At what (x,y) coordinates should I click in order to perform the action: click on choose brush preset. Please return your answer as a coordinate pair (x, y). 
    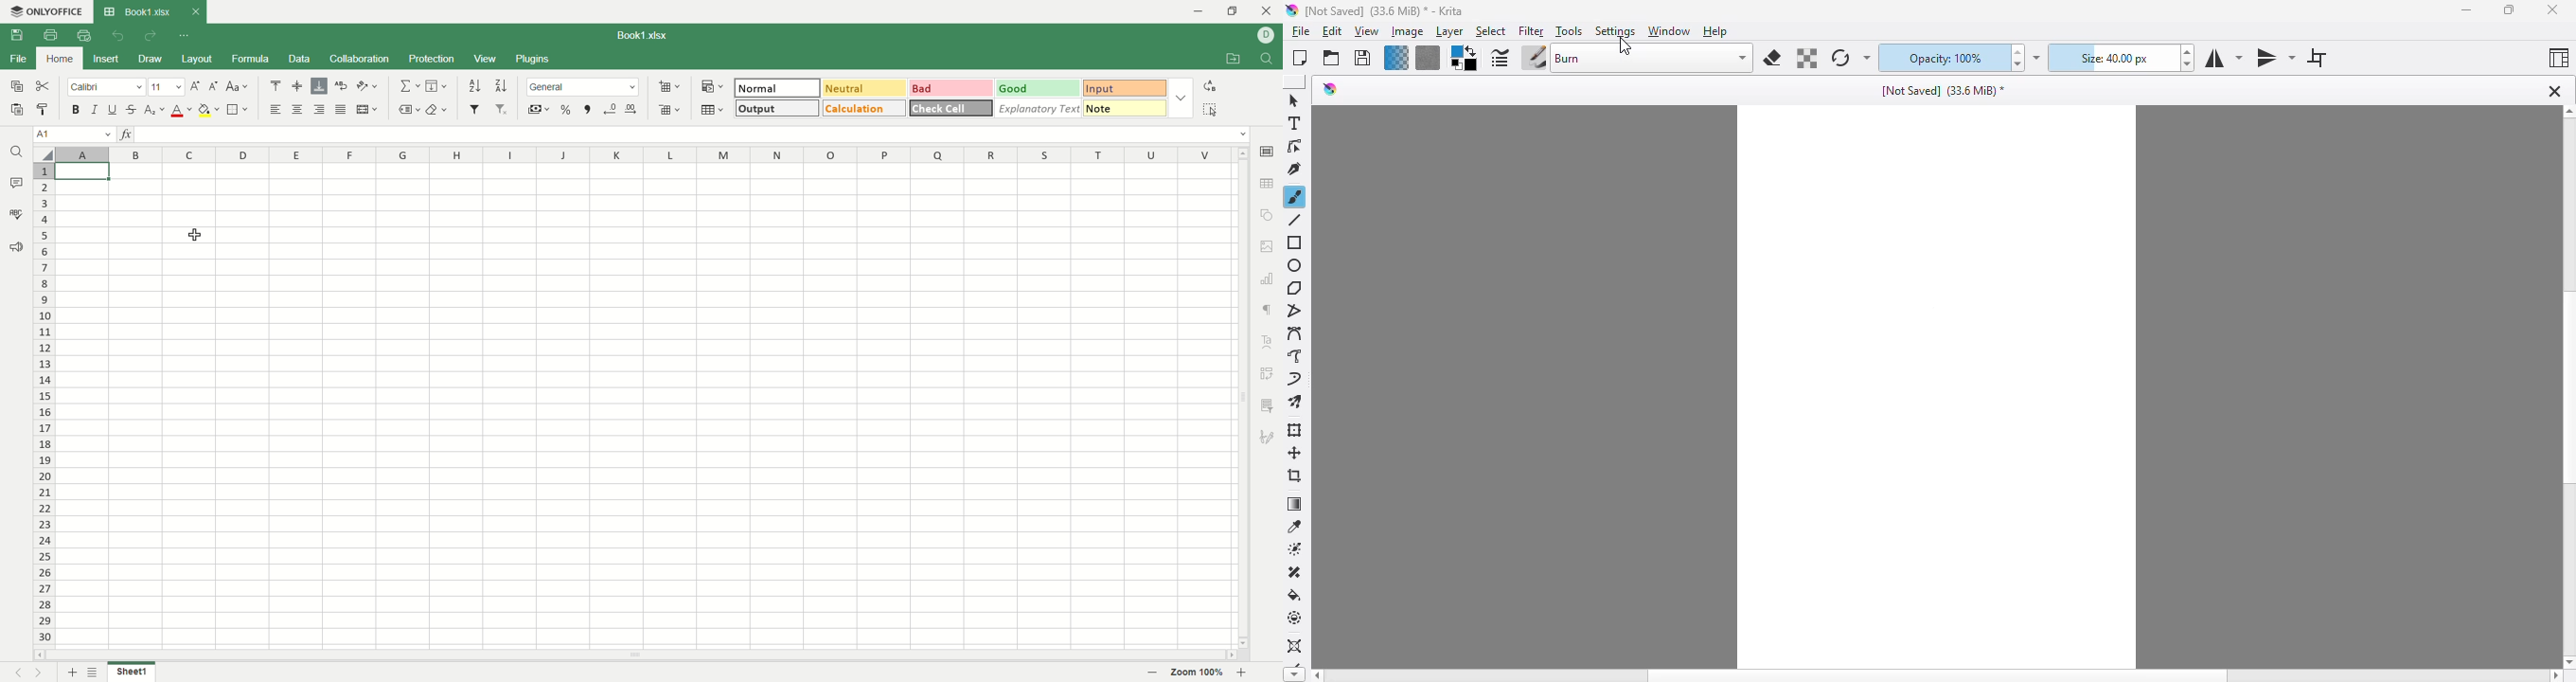
    Looking at the image, I should click on (1534, 59).